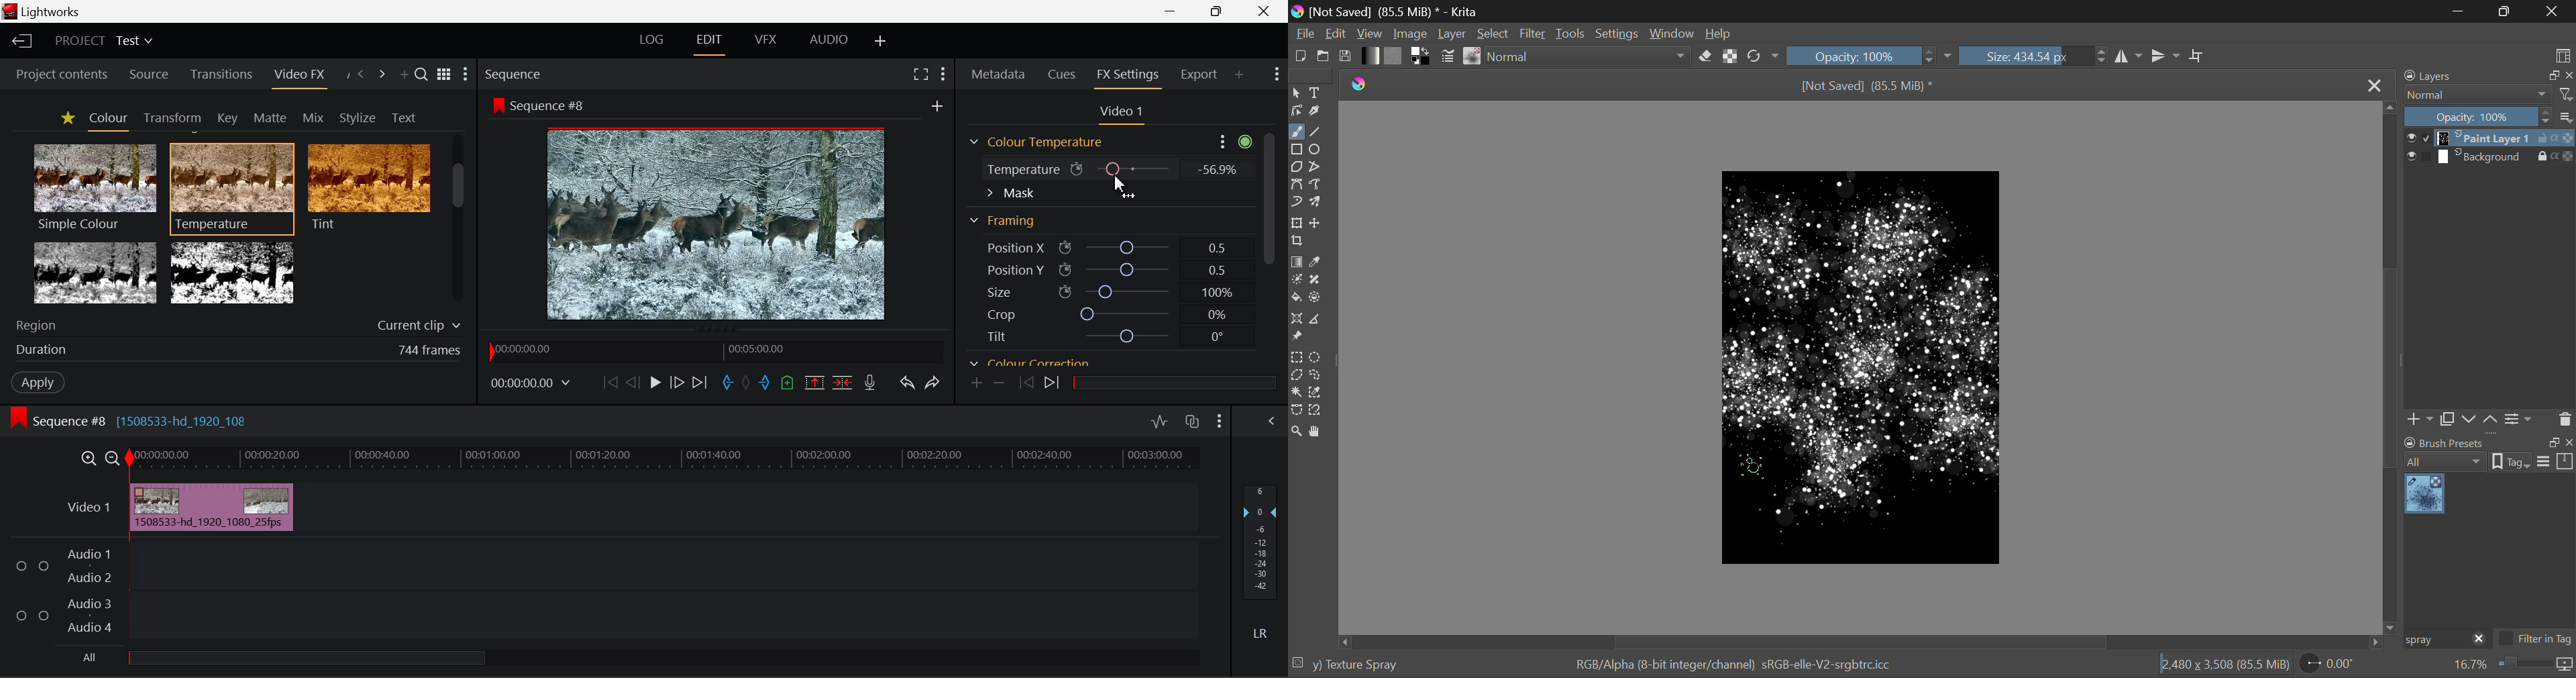 The width and height of the screenshot is (2576, 700). I want to click on Add keyframe, so click(977, 383).